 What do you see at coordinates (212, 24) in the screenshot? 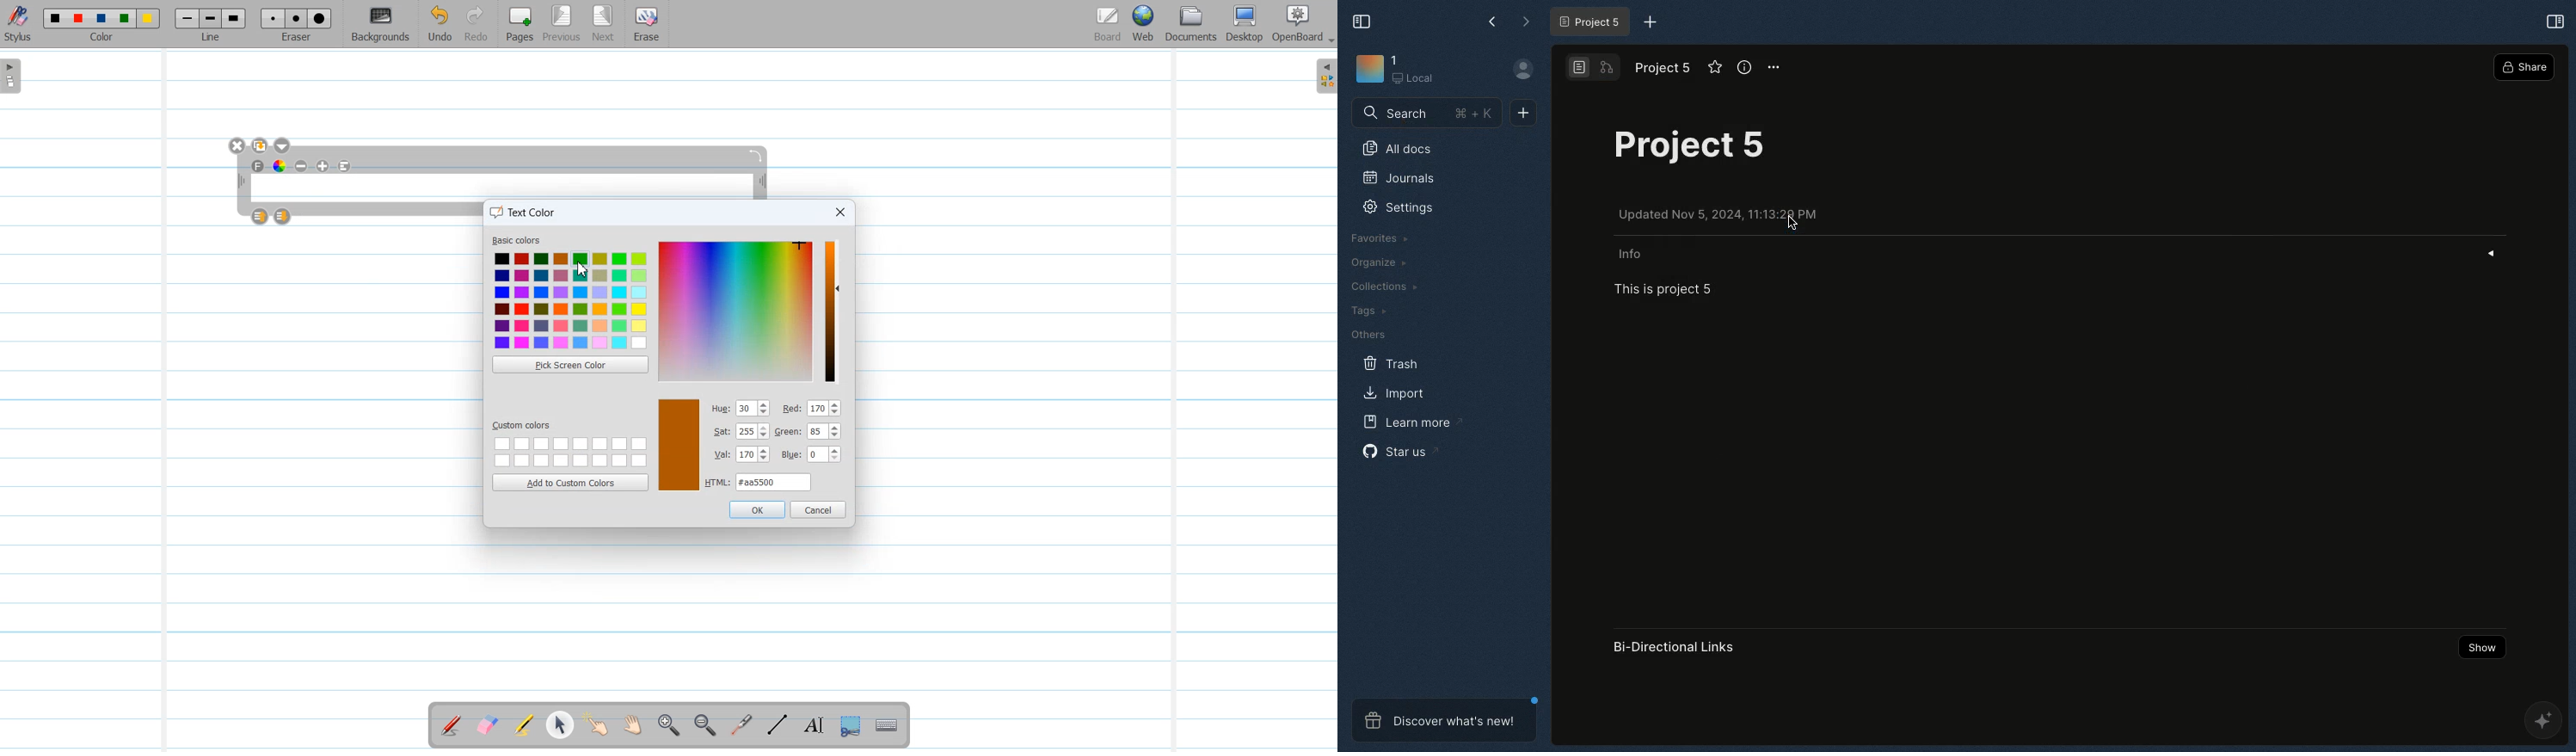
I see `Line` at bounding box center [212, 24].